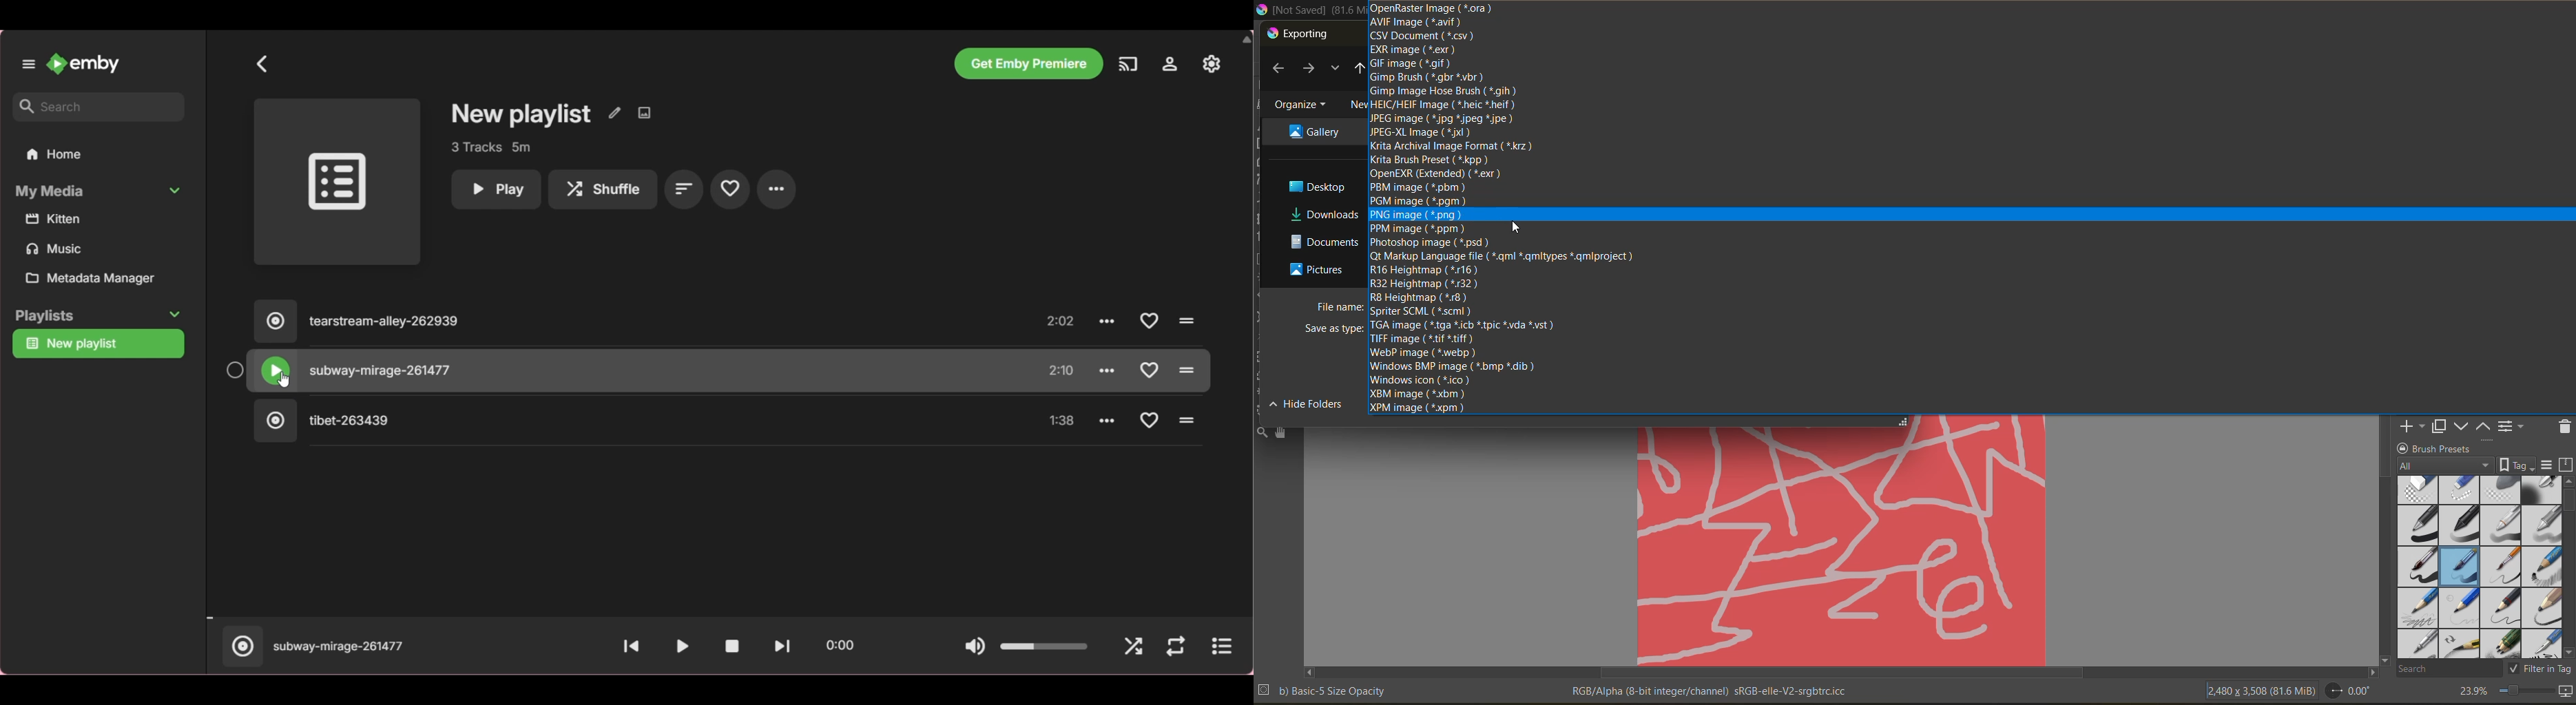 The width and height of the screenshot is (2576, 728). What do you see at coordinates (1411, 63) in the screenshot?
I see `gif image` at bounding box center [1411, 63].